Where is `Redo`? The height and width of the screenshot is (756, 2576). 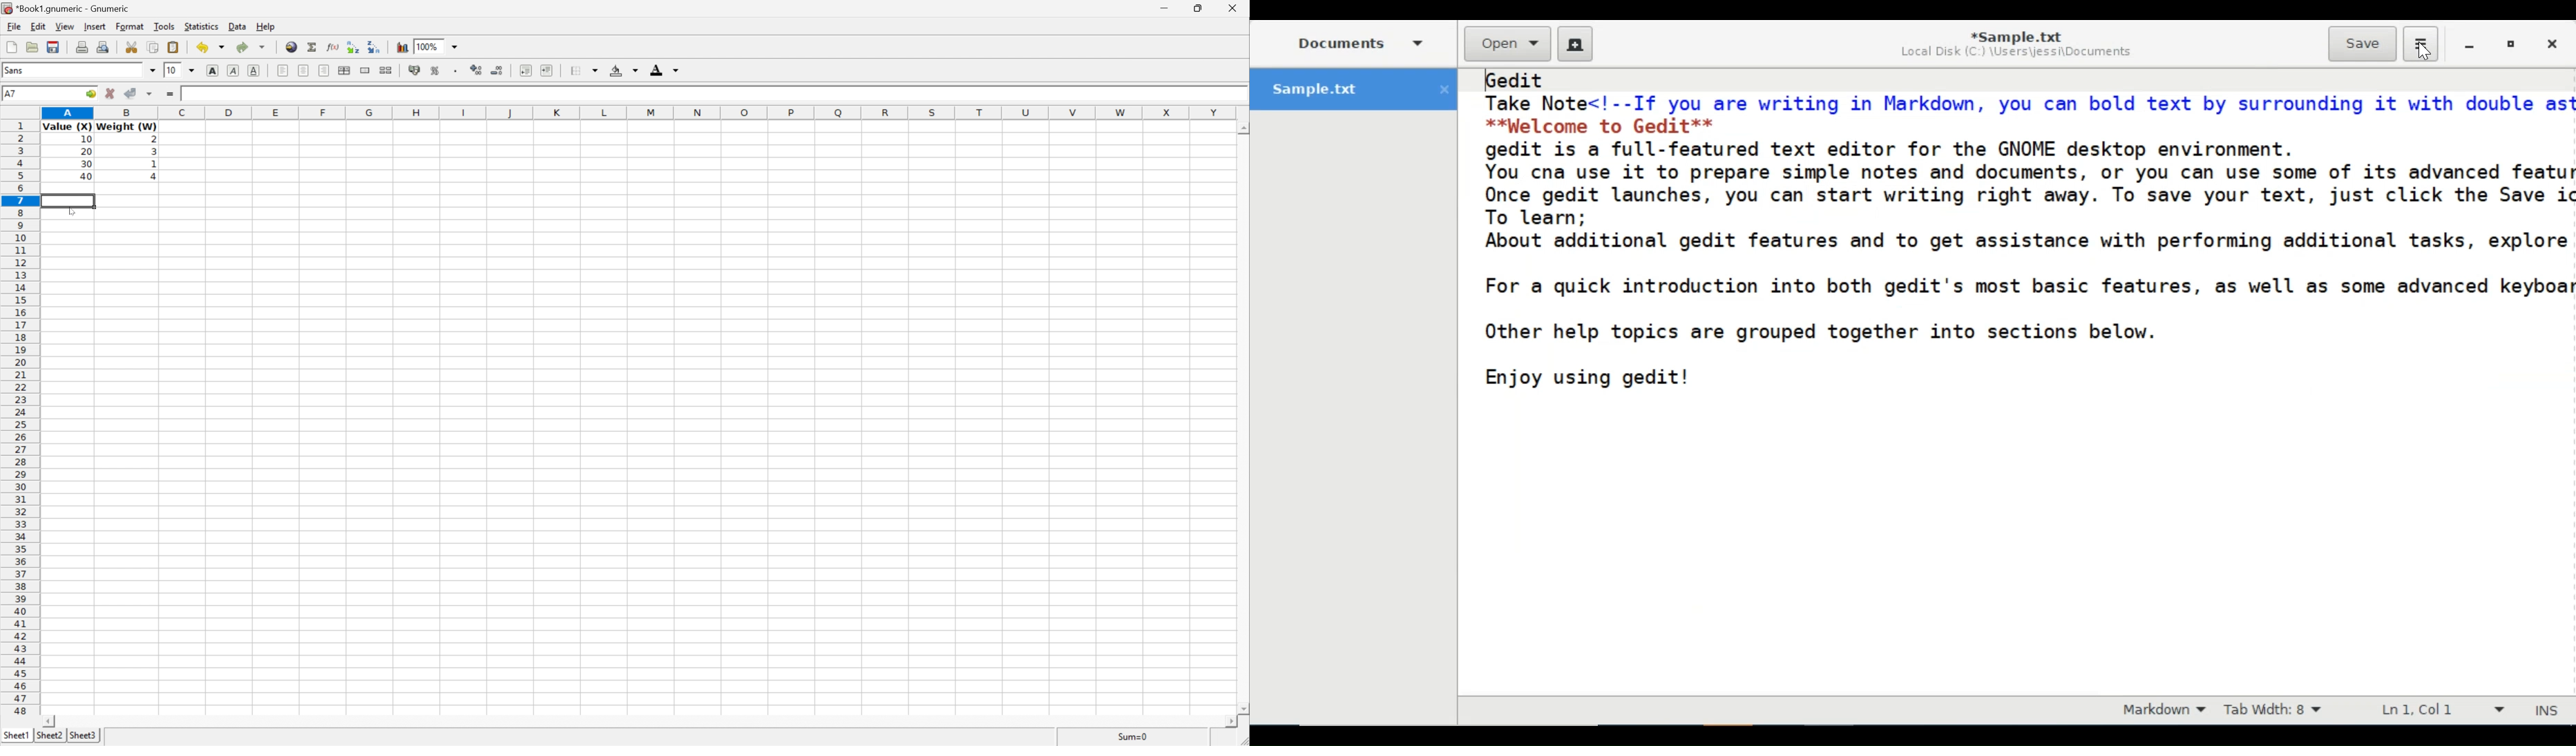
Redo is located at coordinates (251, 46).